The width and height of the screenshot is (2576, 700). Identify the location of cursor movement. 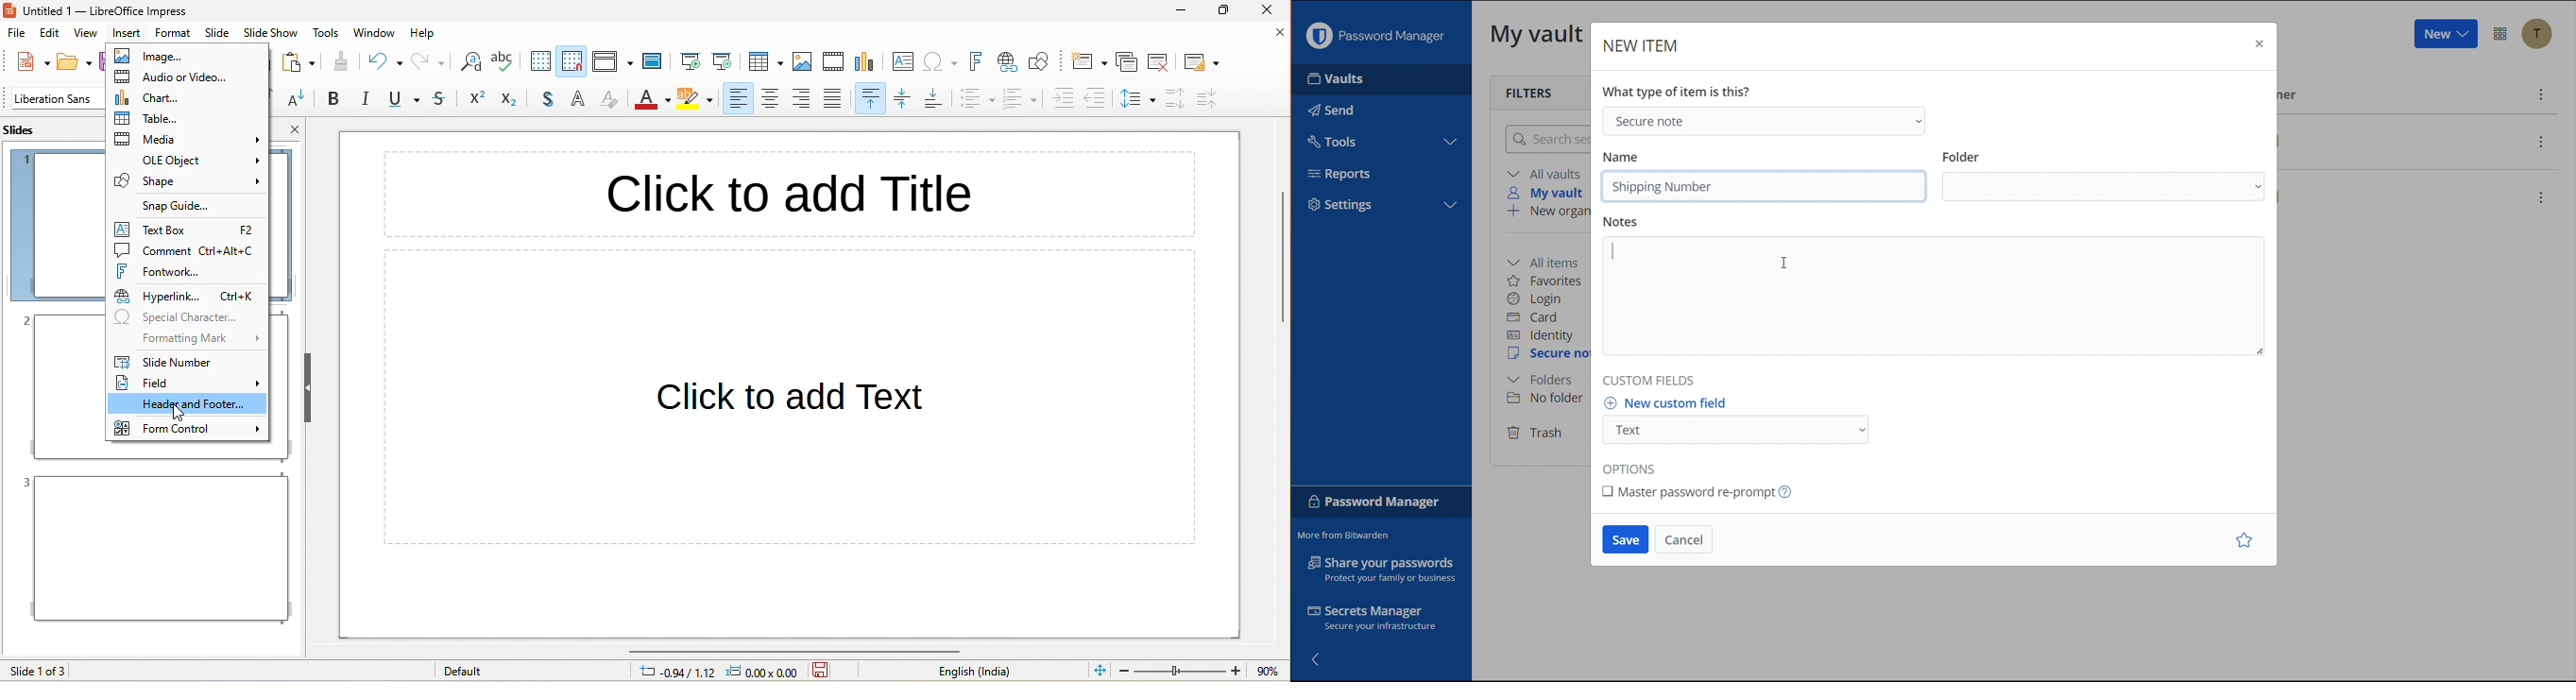
(179, 415).